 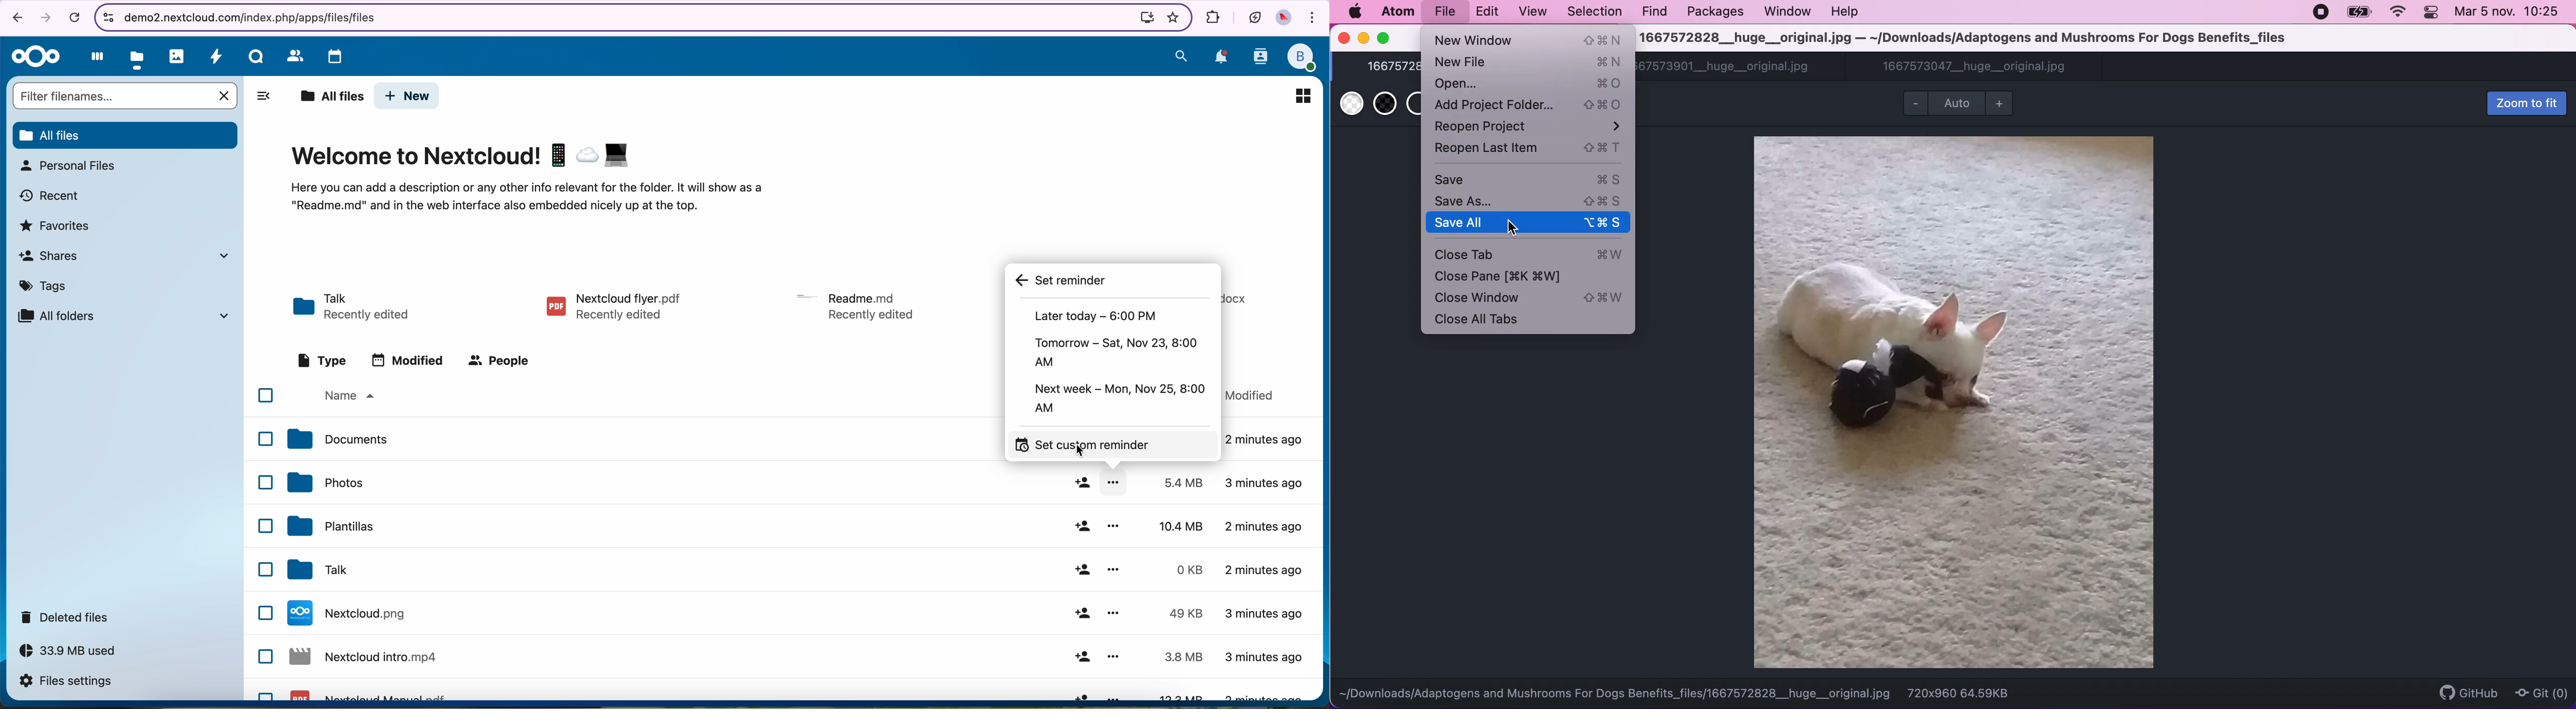 I want to click on 720x960 64.59KB, so click(x=1959, y=693).